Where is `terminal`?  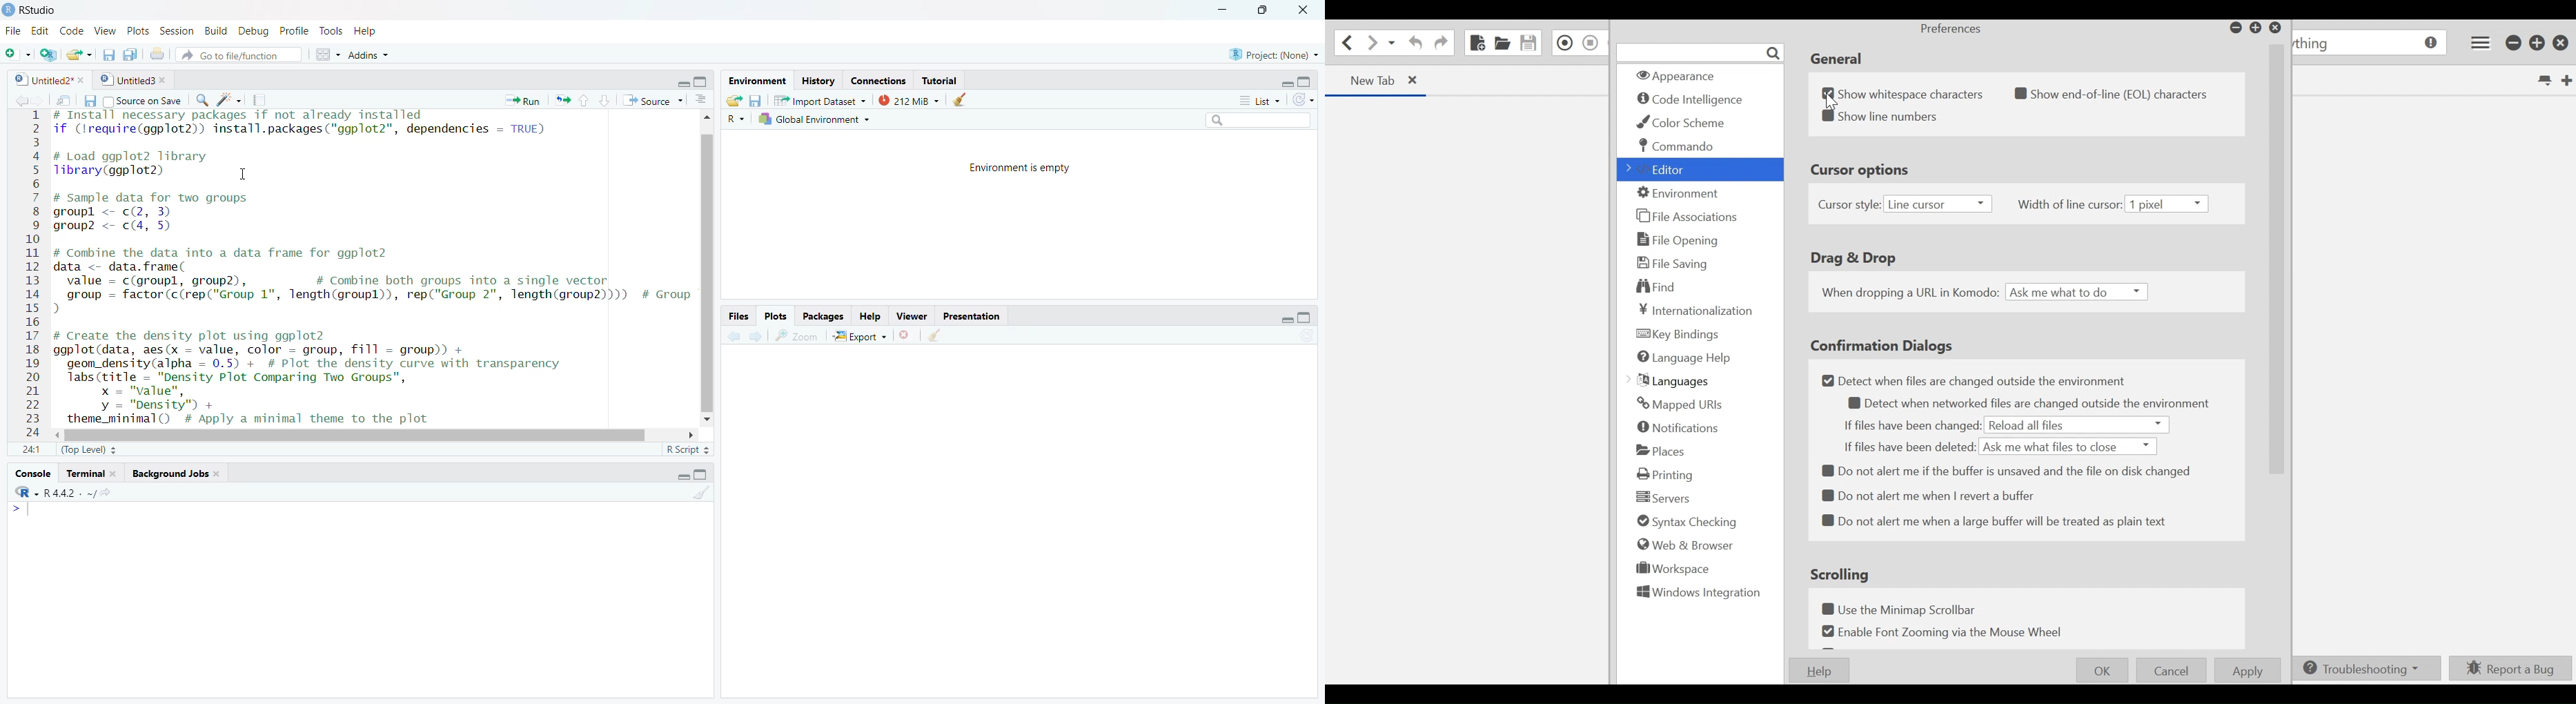
terminal is located at coordinates (91, 474).